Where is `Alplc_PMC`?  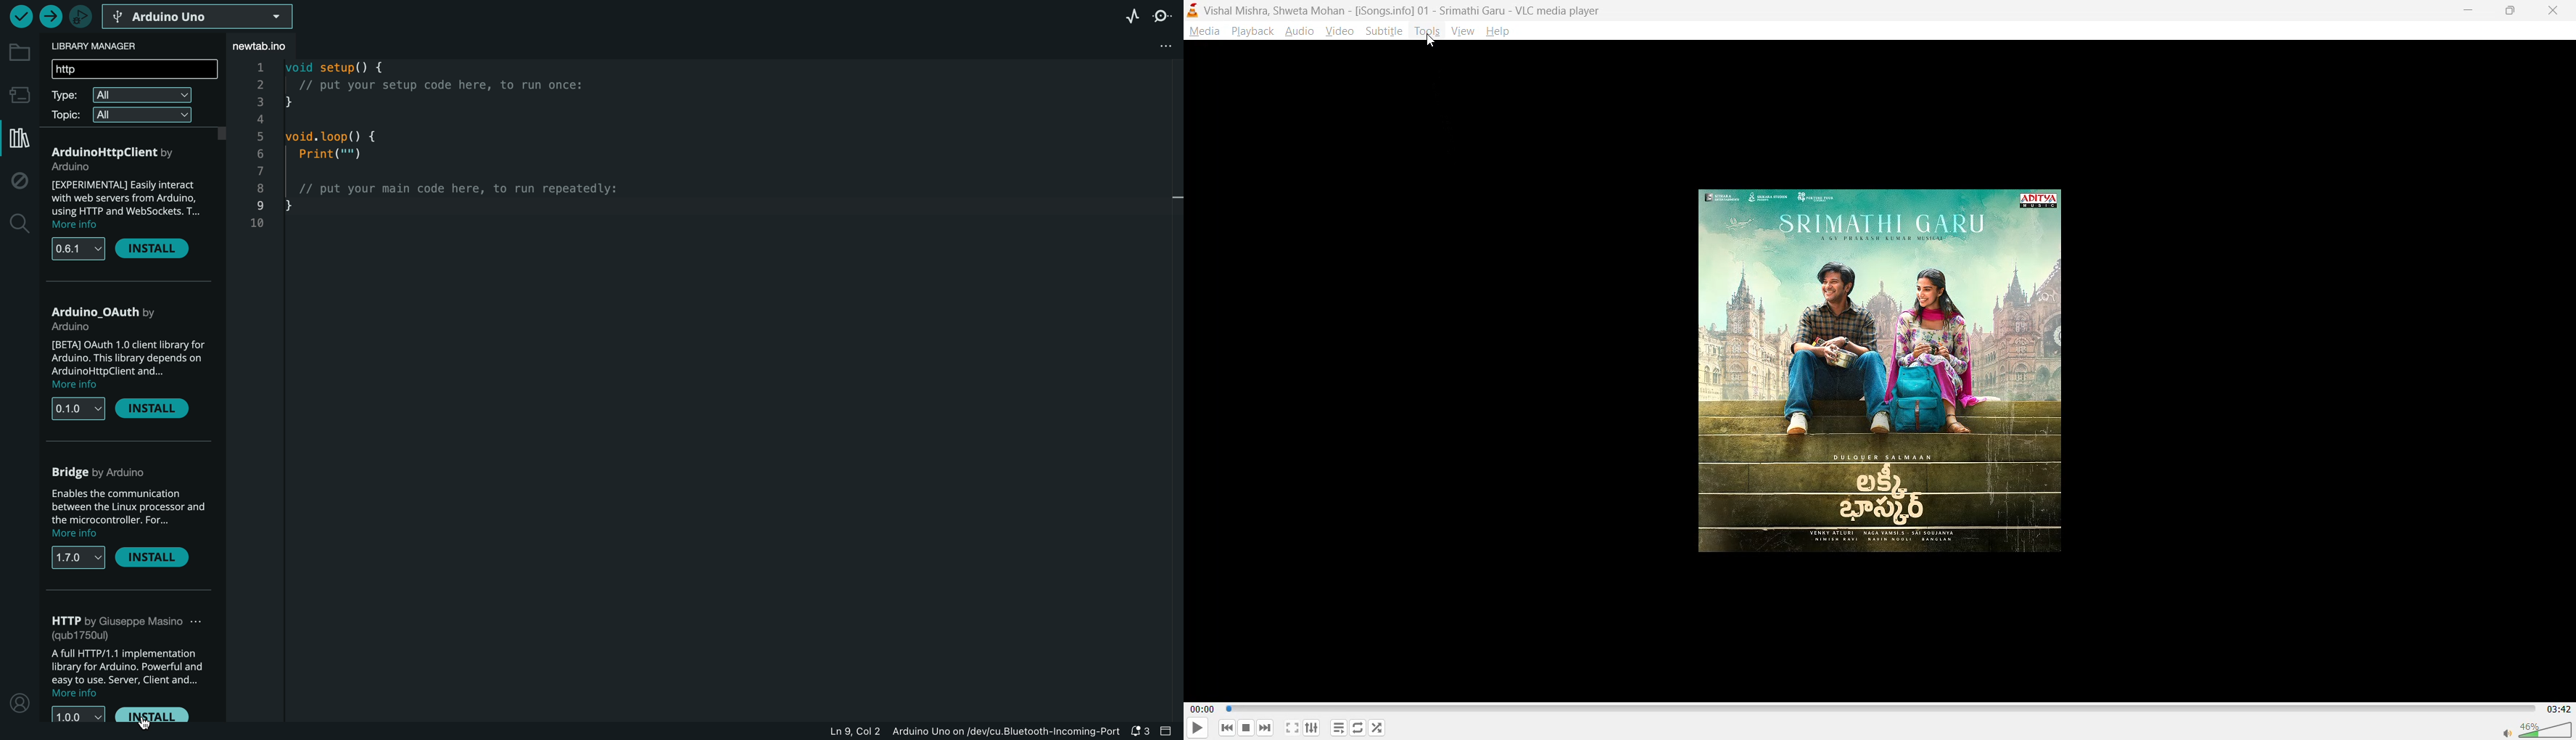 Alplc_PMC is located at coordinates (115, 310).